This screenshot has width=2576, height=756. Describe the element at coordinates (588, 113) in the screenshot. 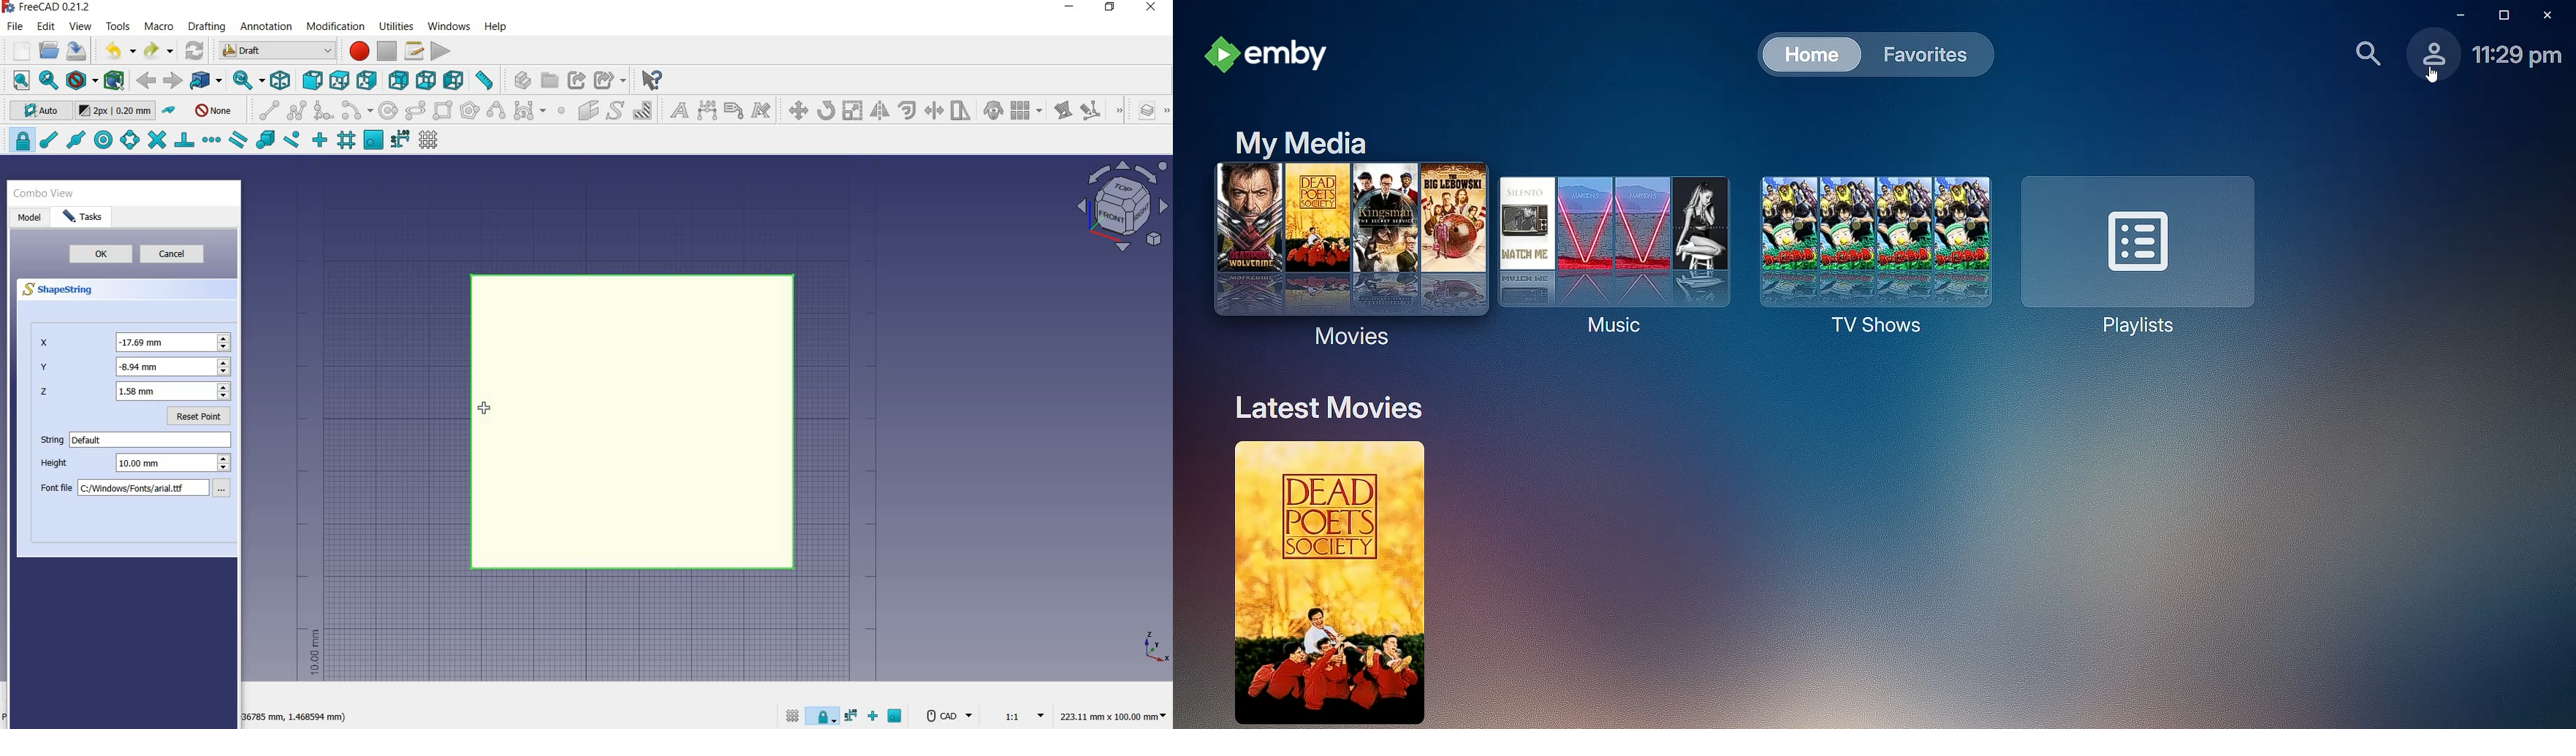

I see `facebinder` at that location.